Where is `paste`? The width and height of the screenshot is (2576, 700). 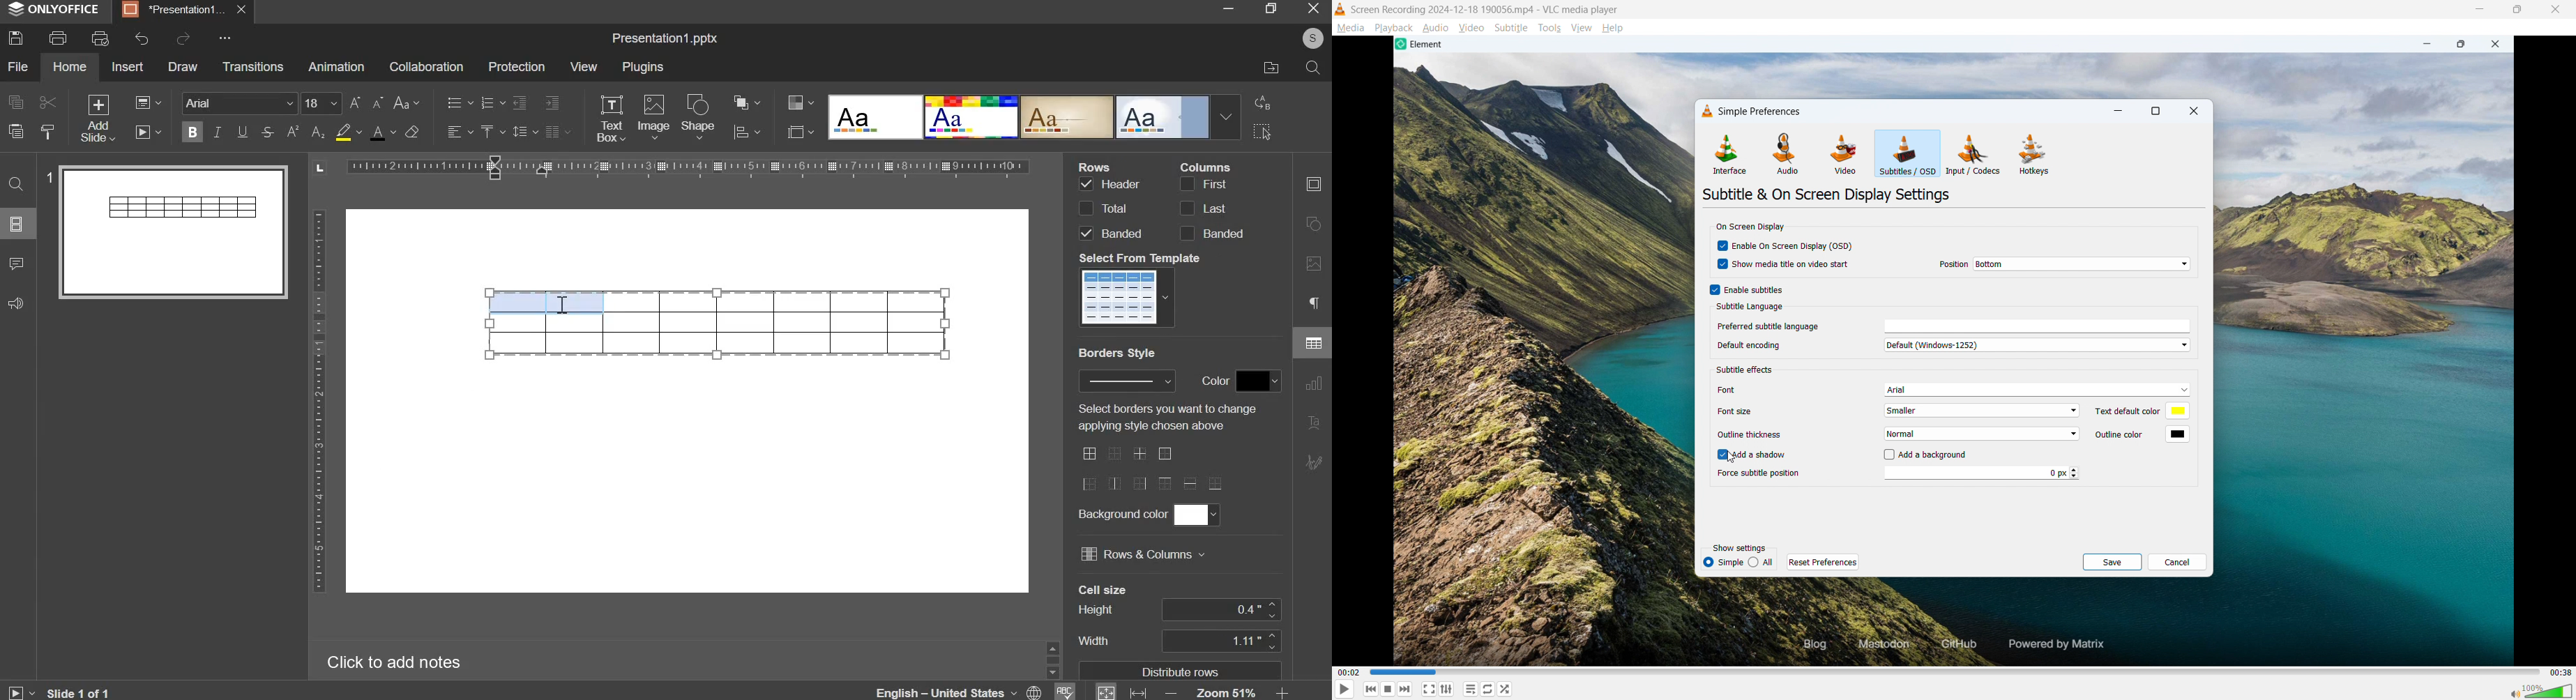
paste is located at coordinates (15, 130).